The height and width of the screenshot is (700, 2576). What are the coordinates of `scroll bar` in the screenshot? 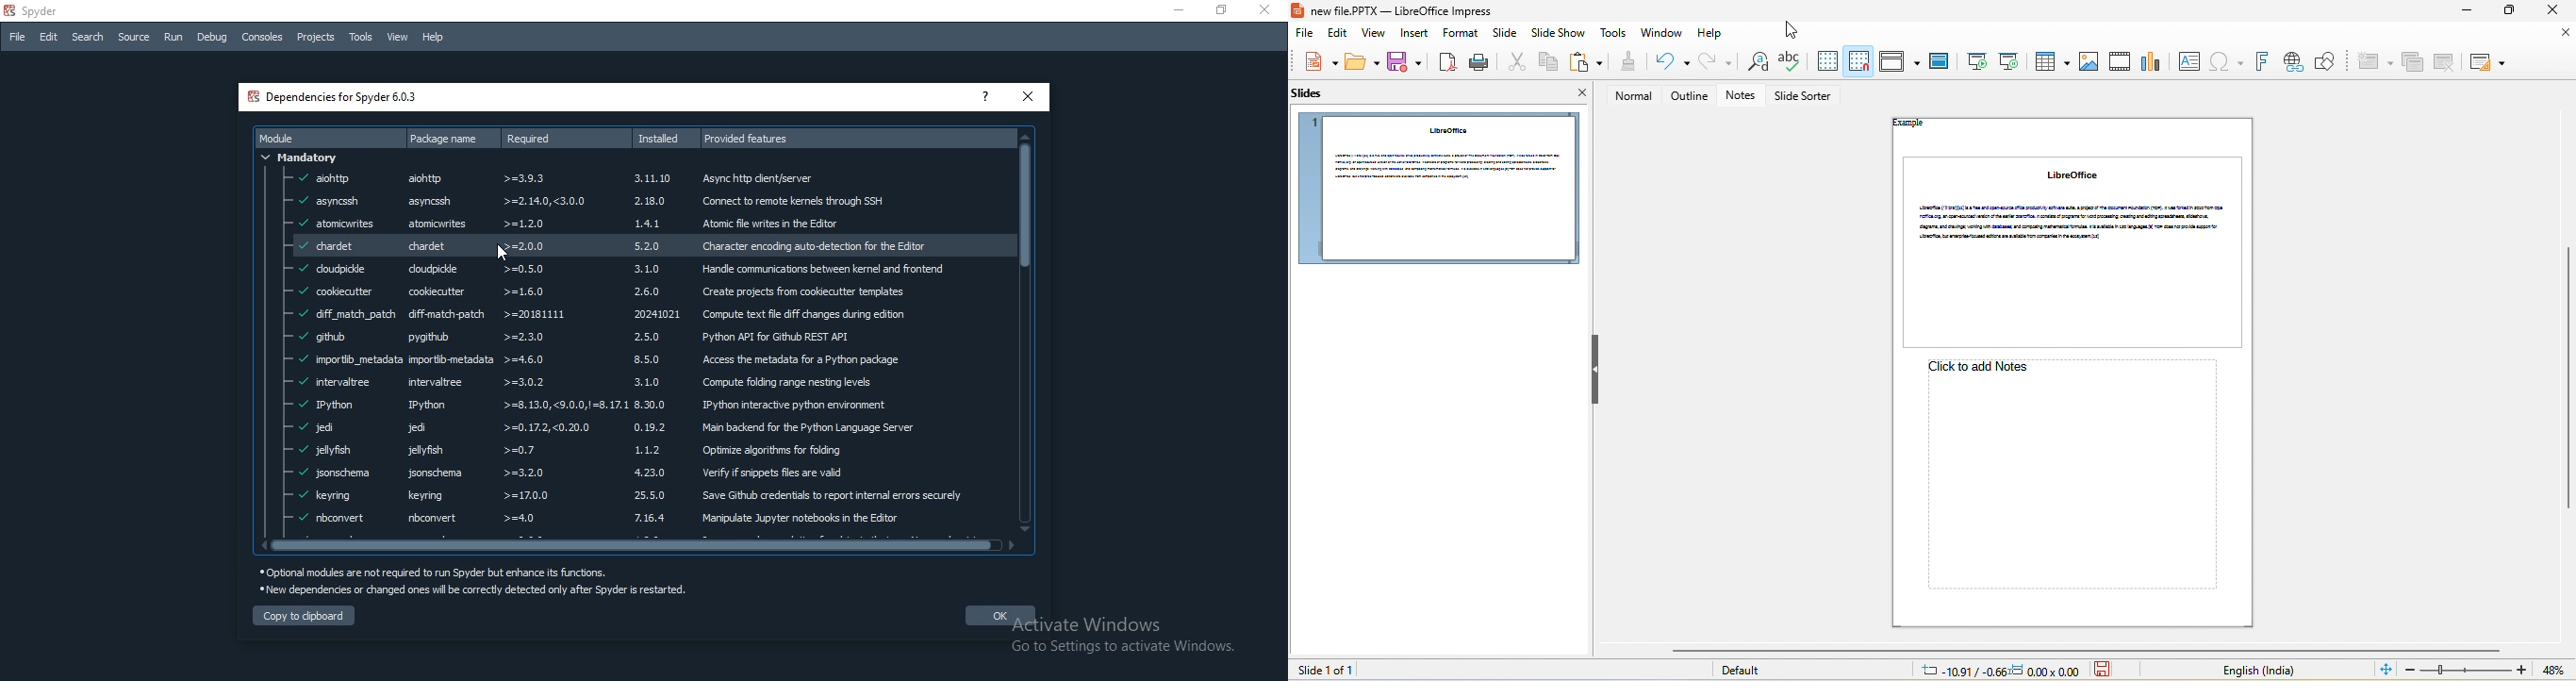 It's located at (644, 544).